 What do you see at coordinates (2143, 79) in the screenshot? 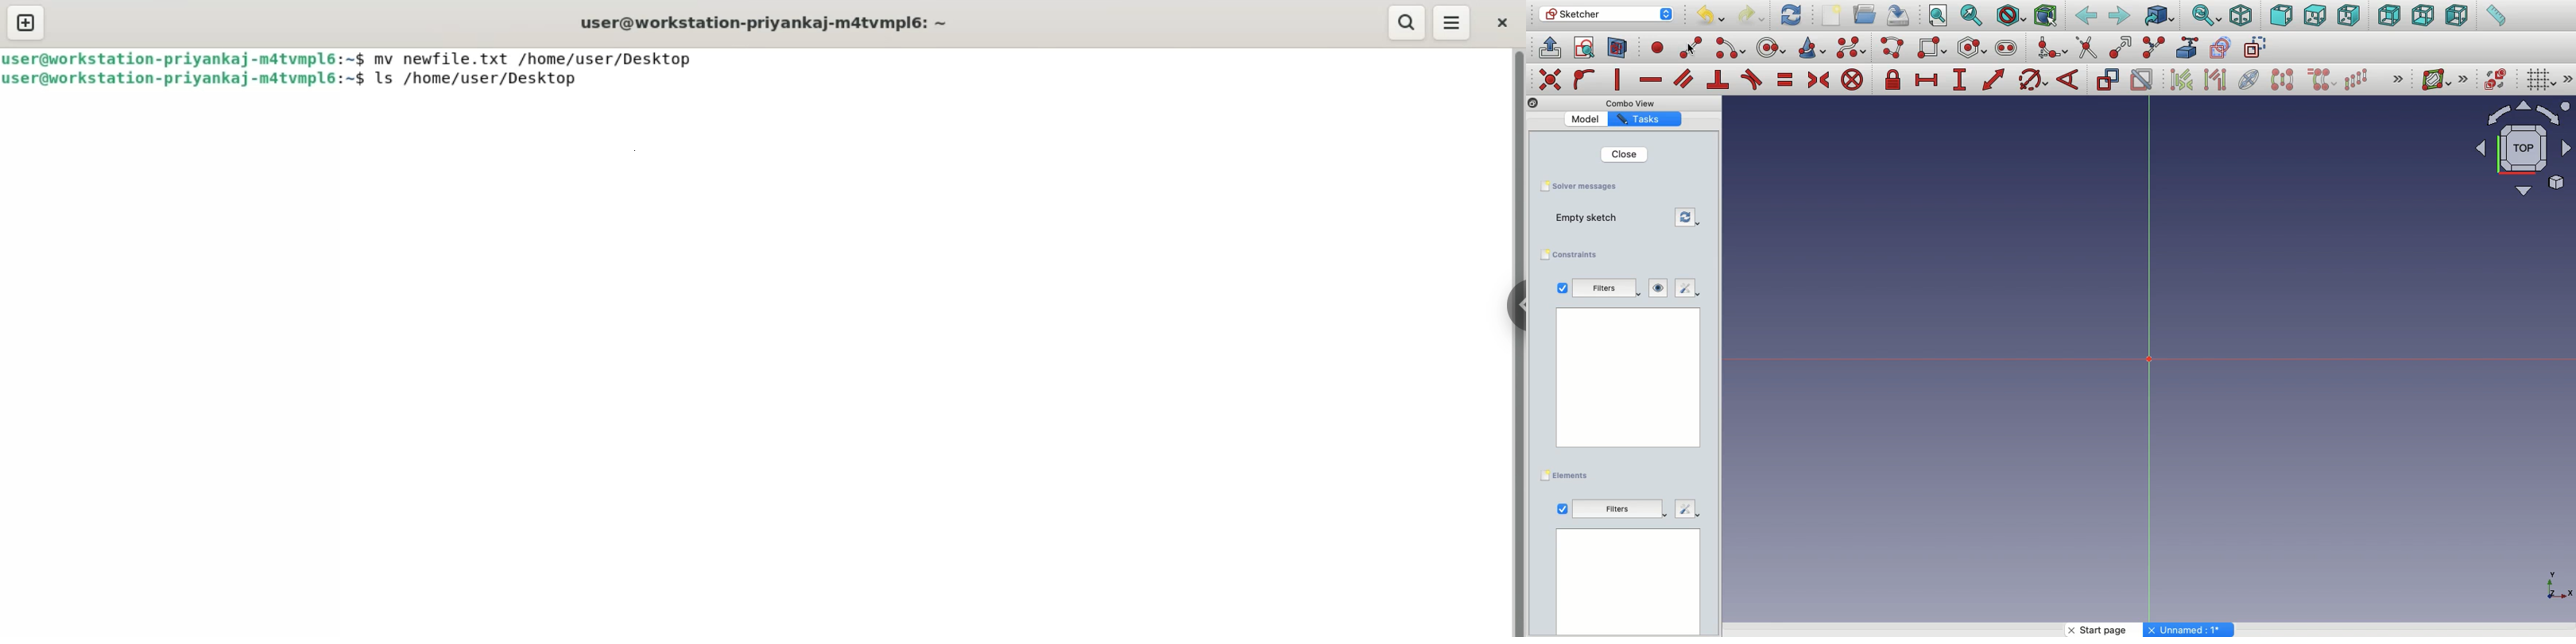
I see `Activate/deactivate constraint` at bounding box center [2143, 79].